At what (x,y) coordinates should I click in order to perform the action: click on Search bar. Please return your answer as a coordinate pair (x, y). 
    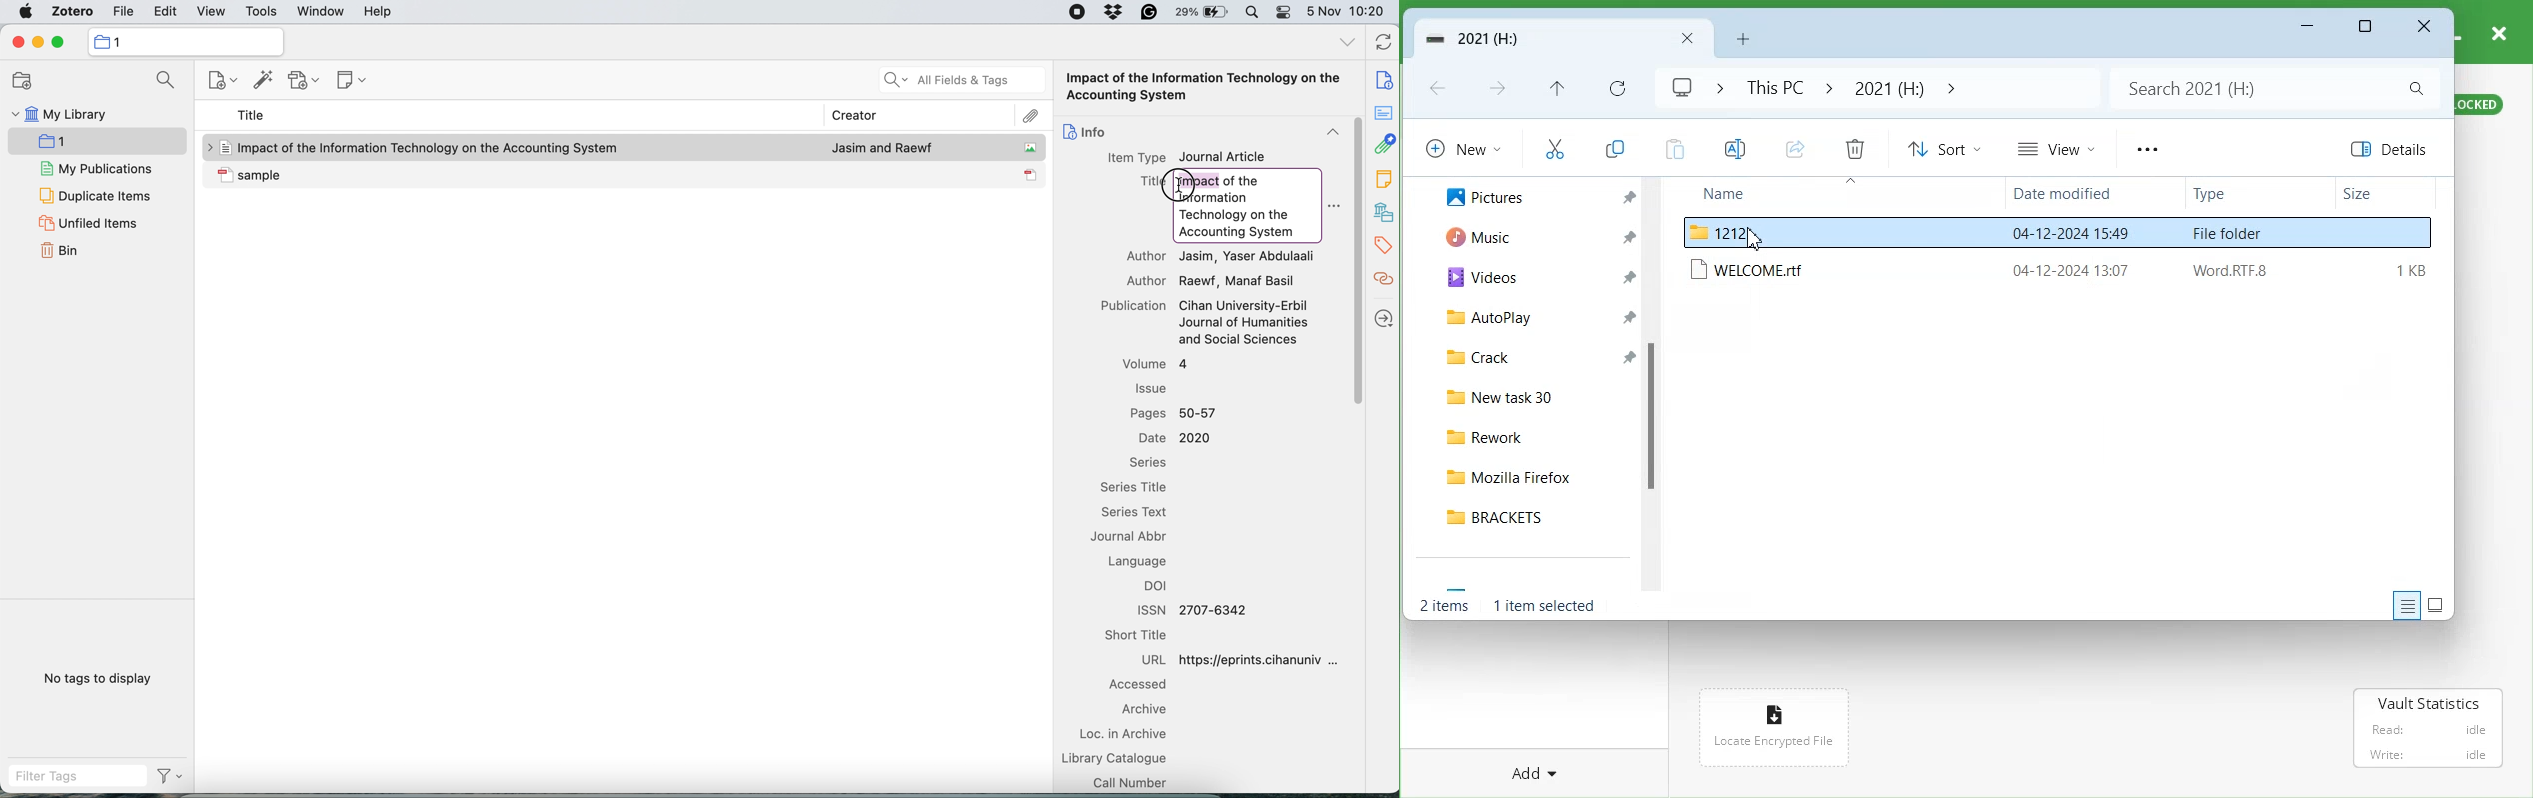
    Looking at the image, I should click on (2272, 88).